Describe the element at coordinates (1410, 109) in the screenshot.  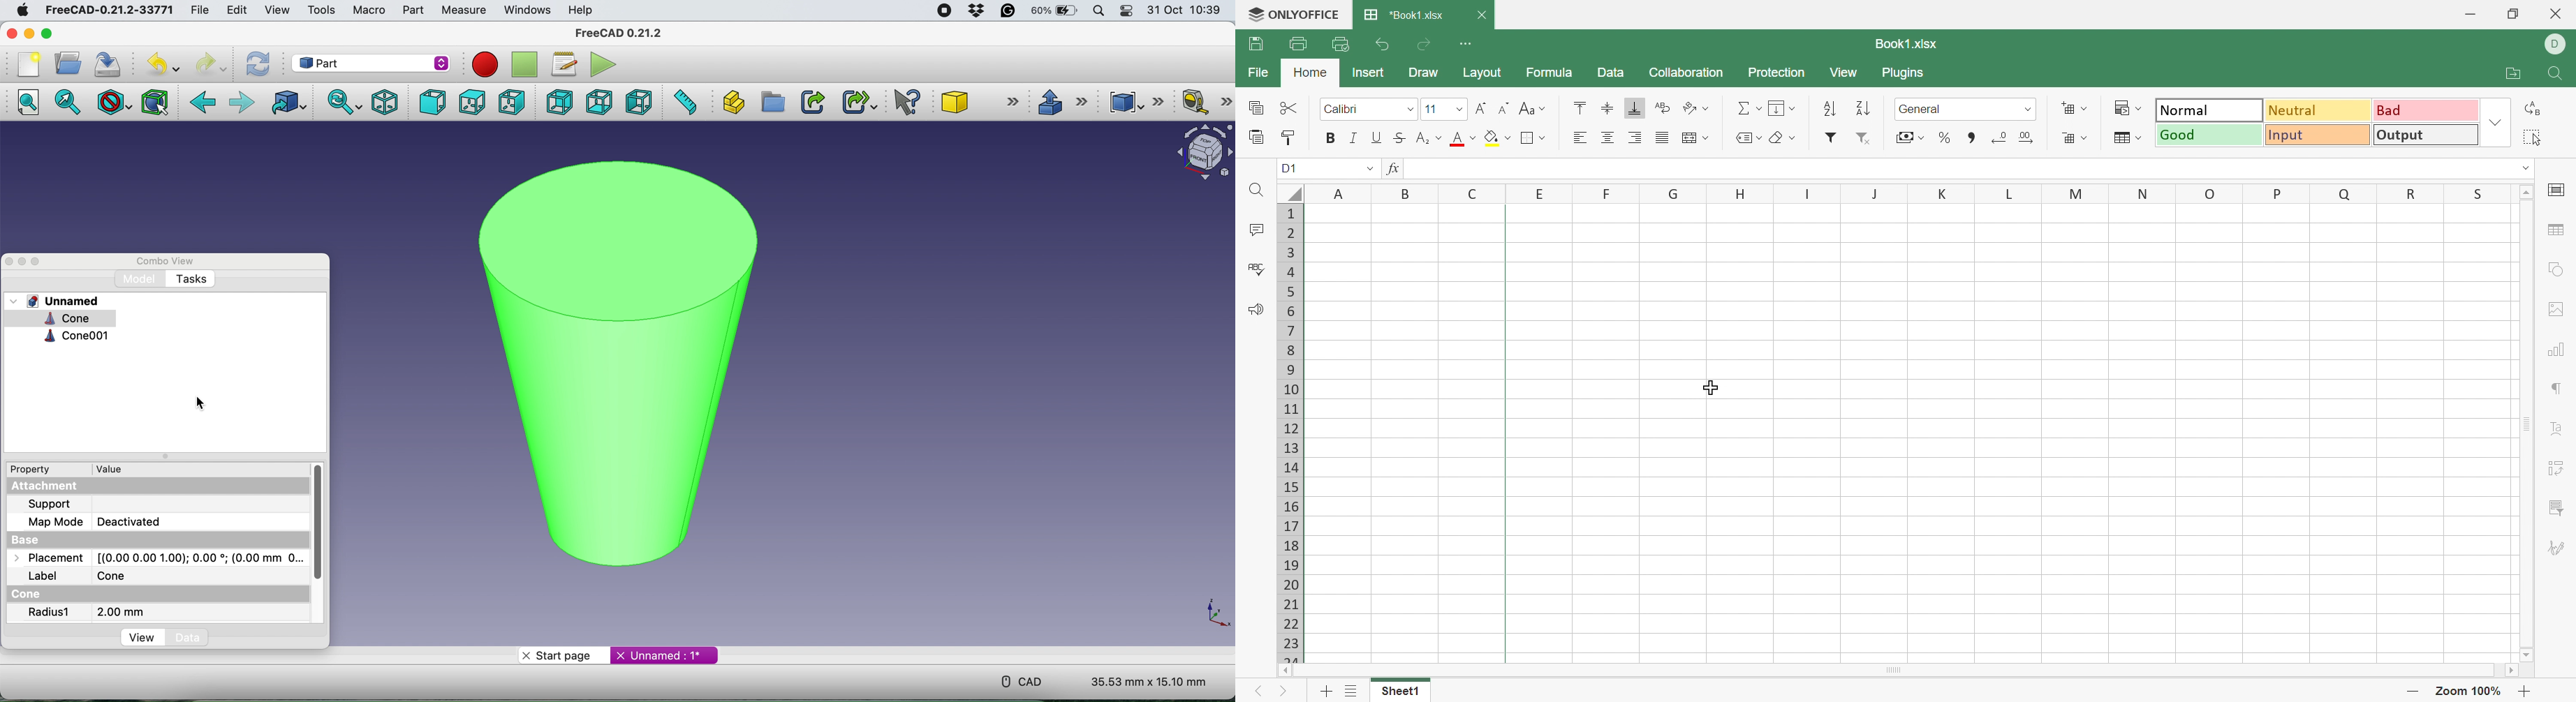
I see `Drop Down` at that location.